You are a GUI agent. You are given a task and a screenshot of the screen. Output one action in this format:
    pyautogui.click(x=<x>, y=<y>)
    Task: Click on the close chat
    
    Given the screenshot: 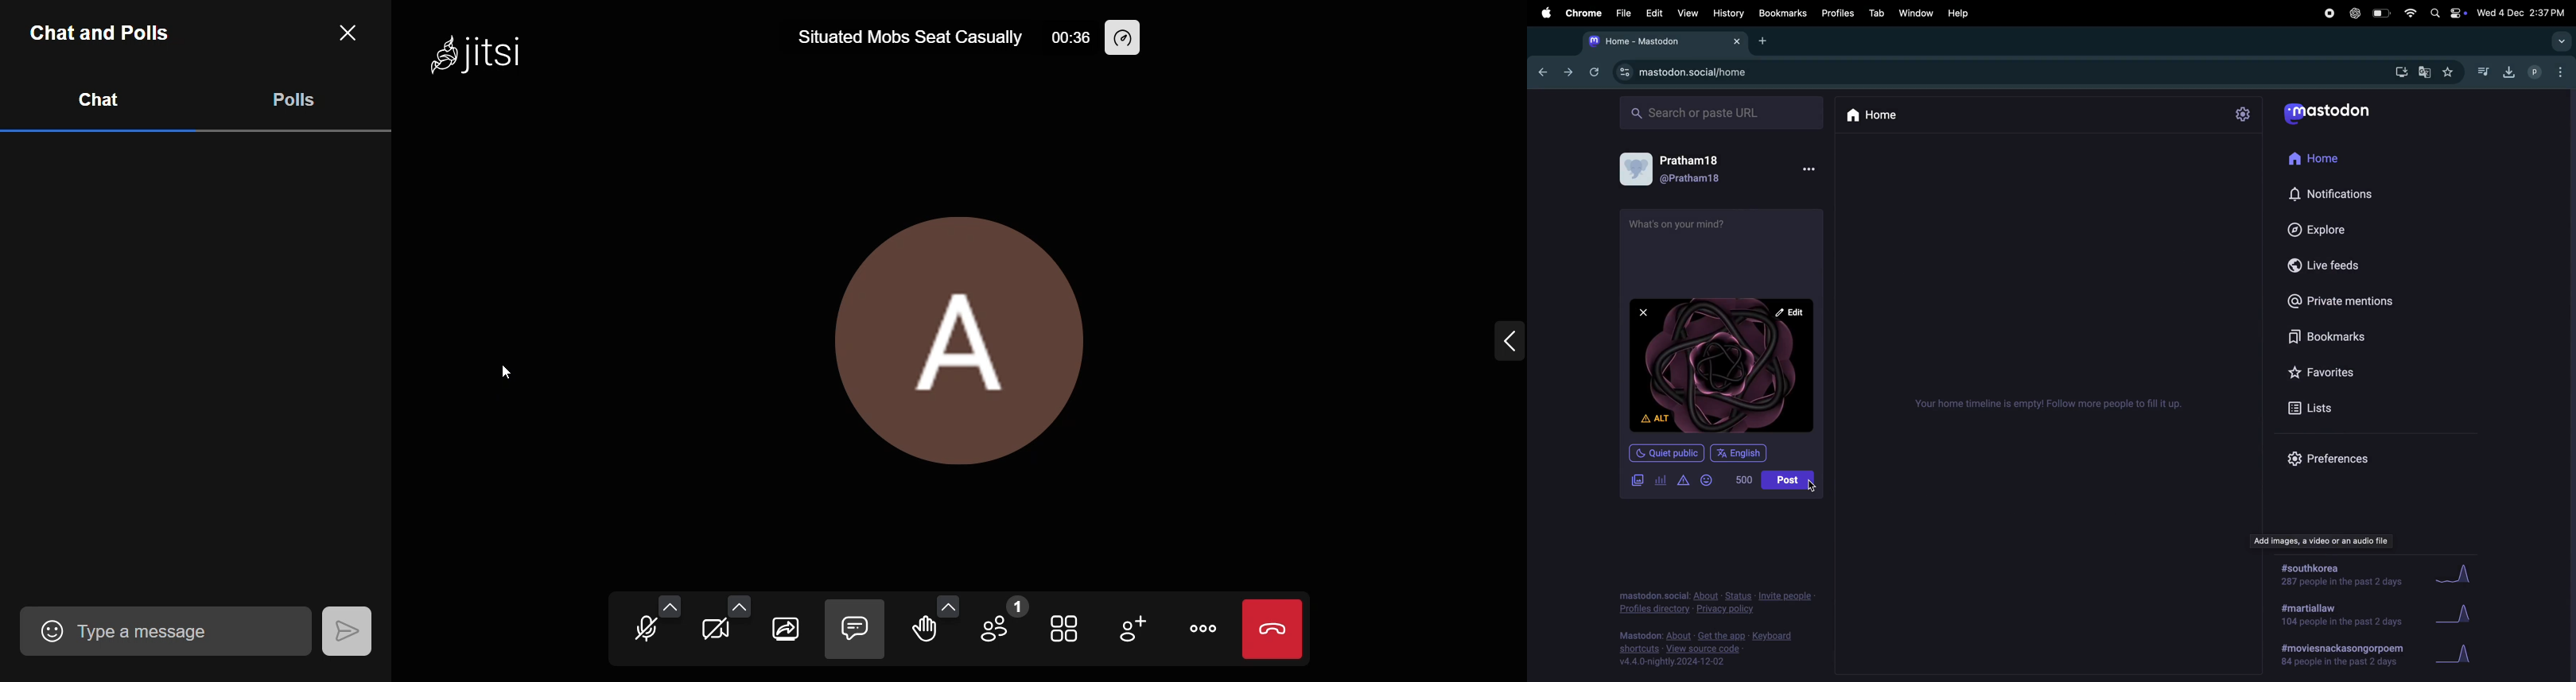 What is the action you would take?
    pyautogui.click(x=854, y=629)
    